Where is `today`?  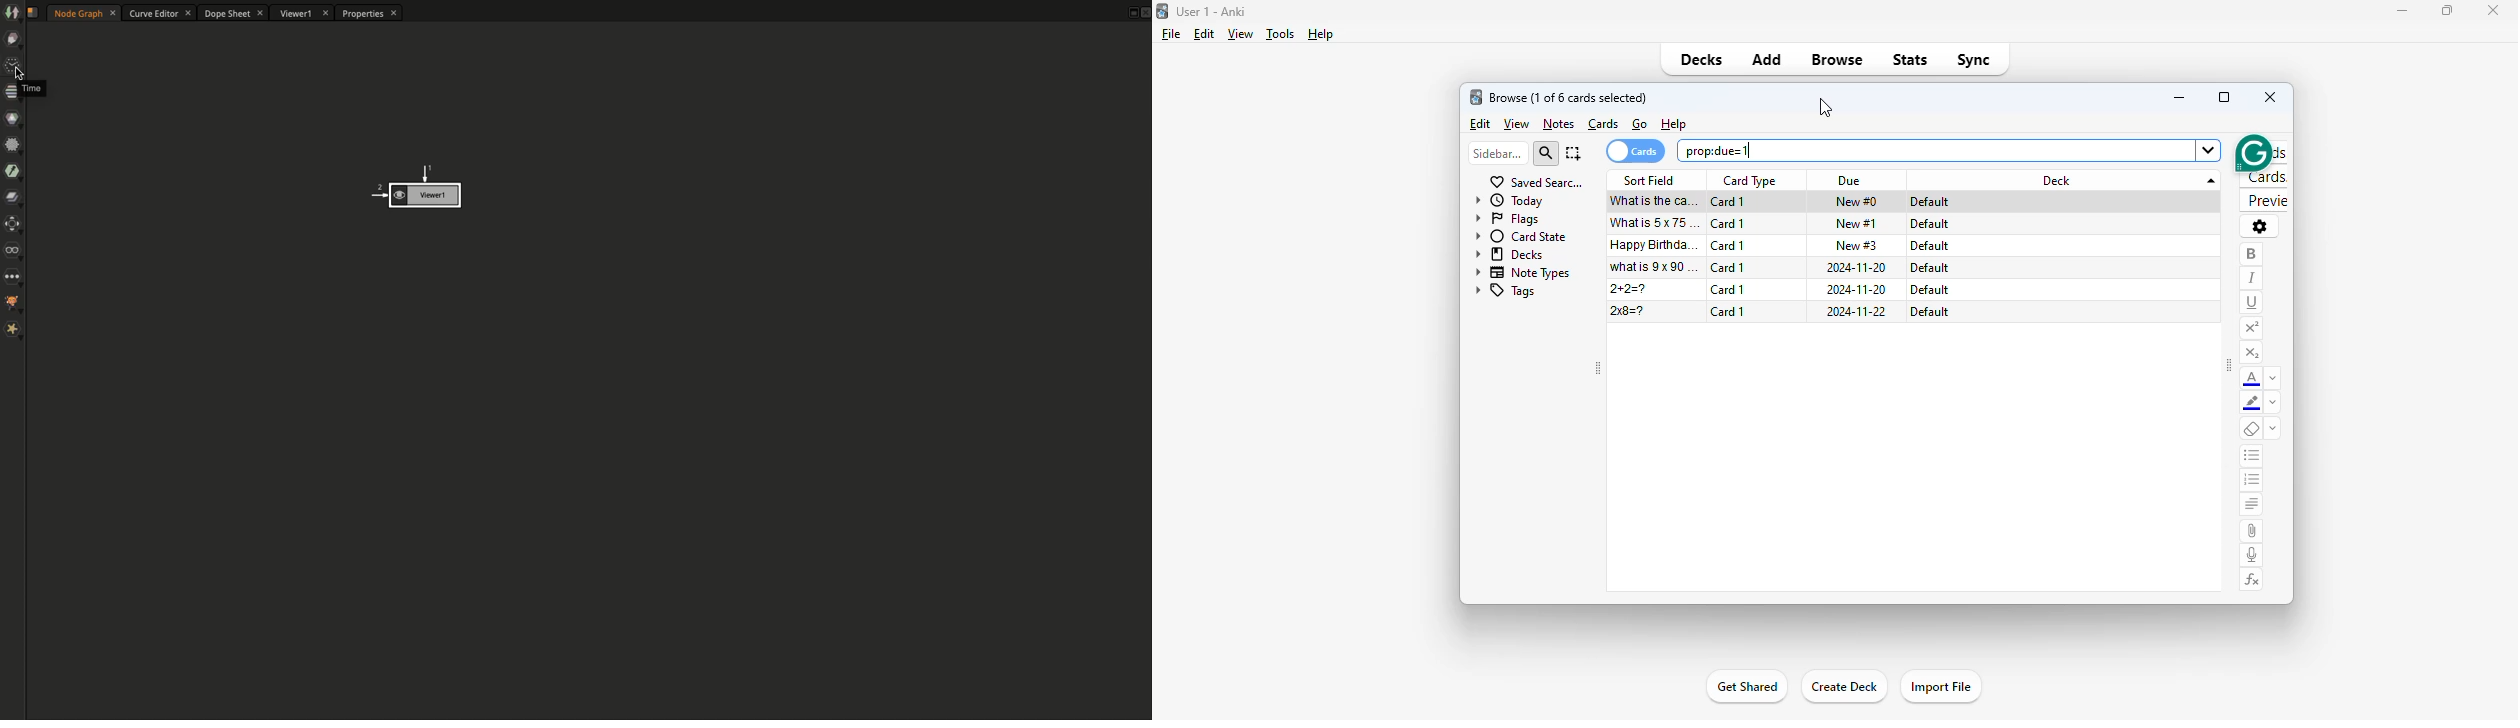
today is located at coordinates (1511, 201).